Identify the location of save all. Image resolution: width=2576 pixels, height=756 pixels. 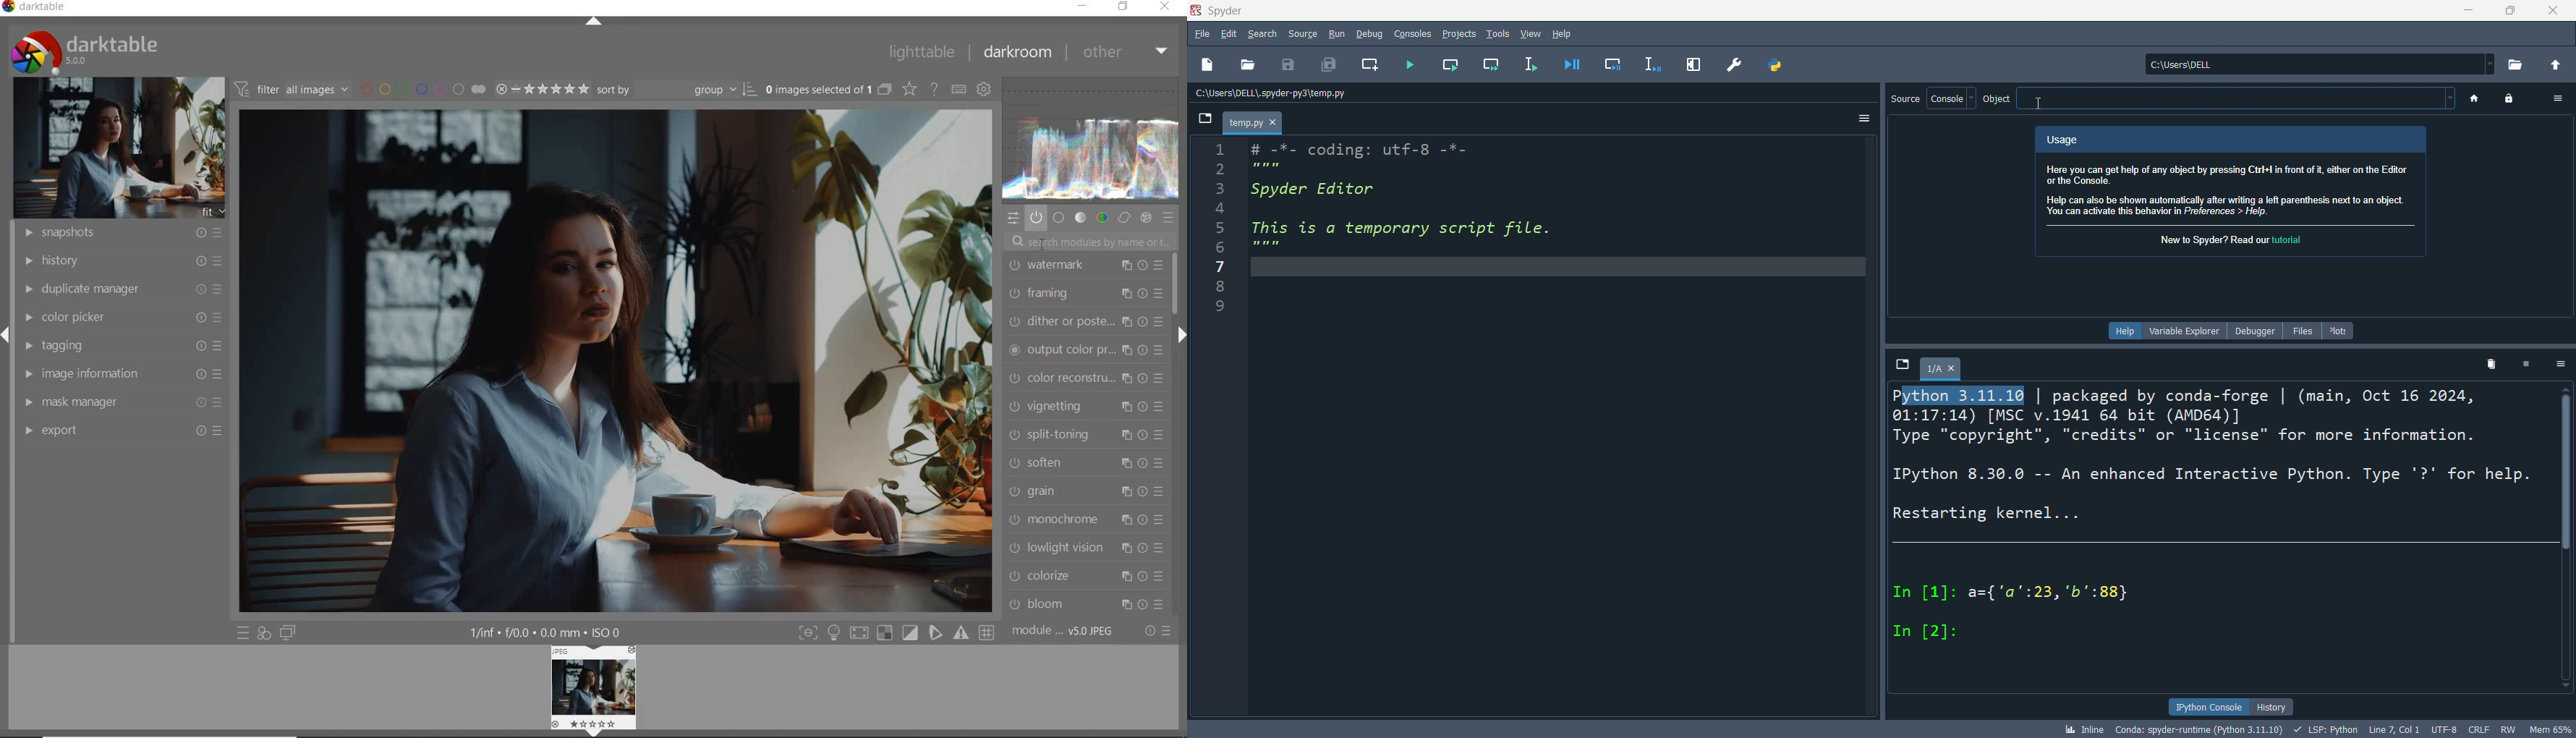
(1327, 67).